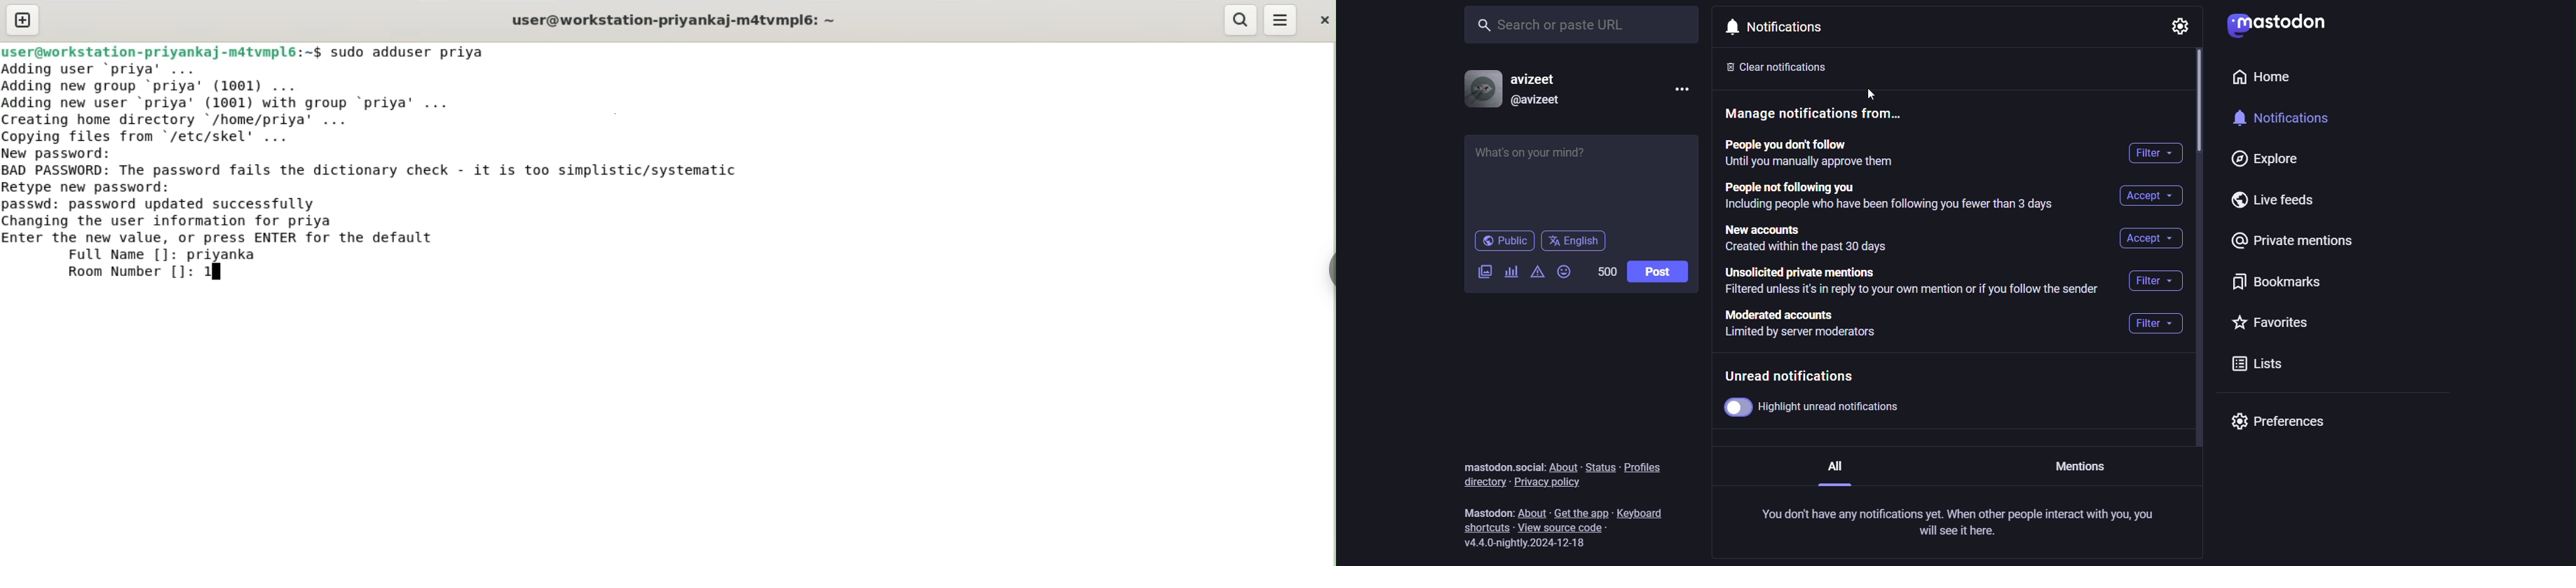  I want to click on highlight unread notification disabled, so click(1823, 407).